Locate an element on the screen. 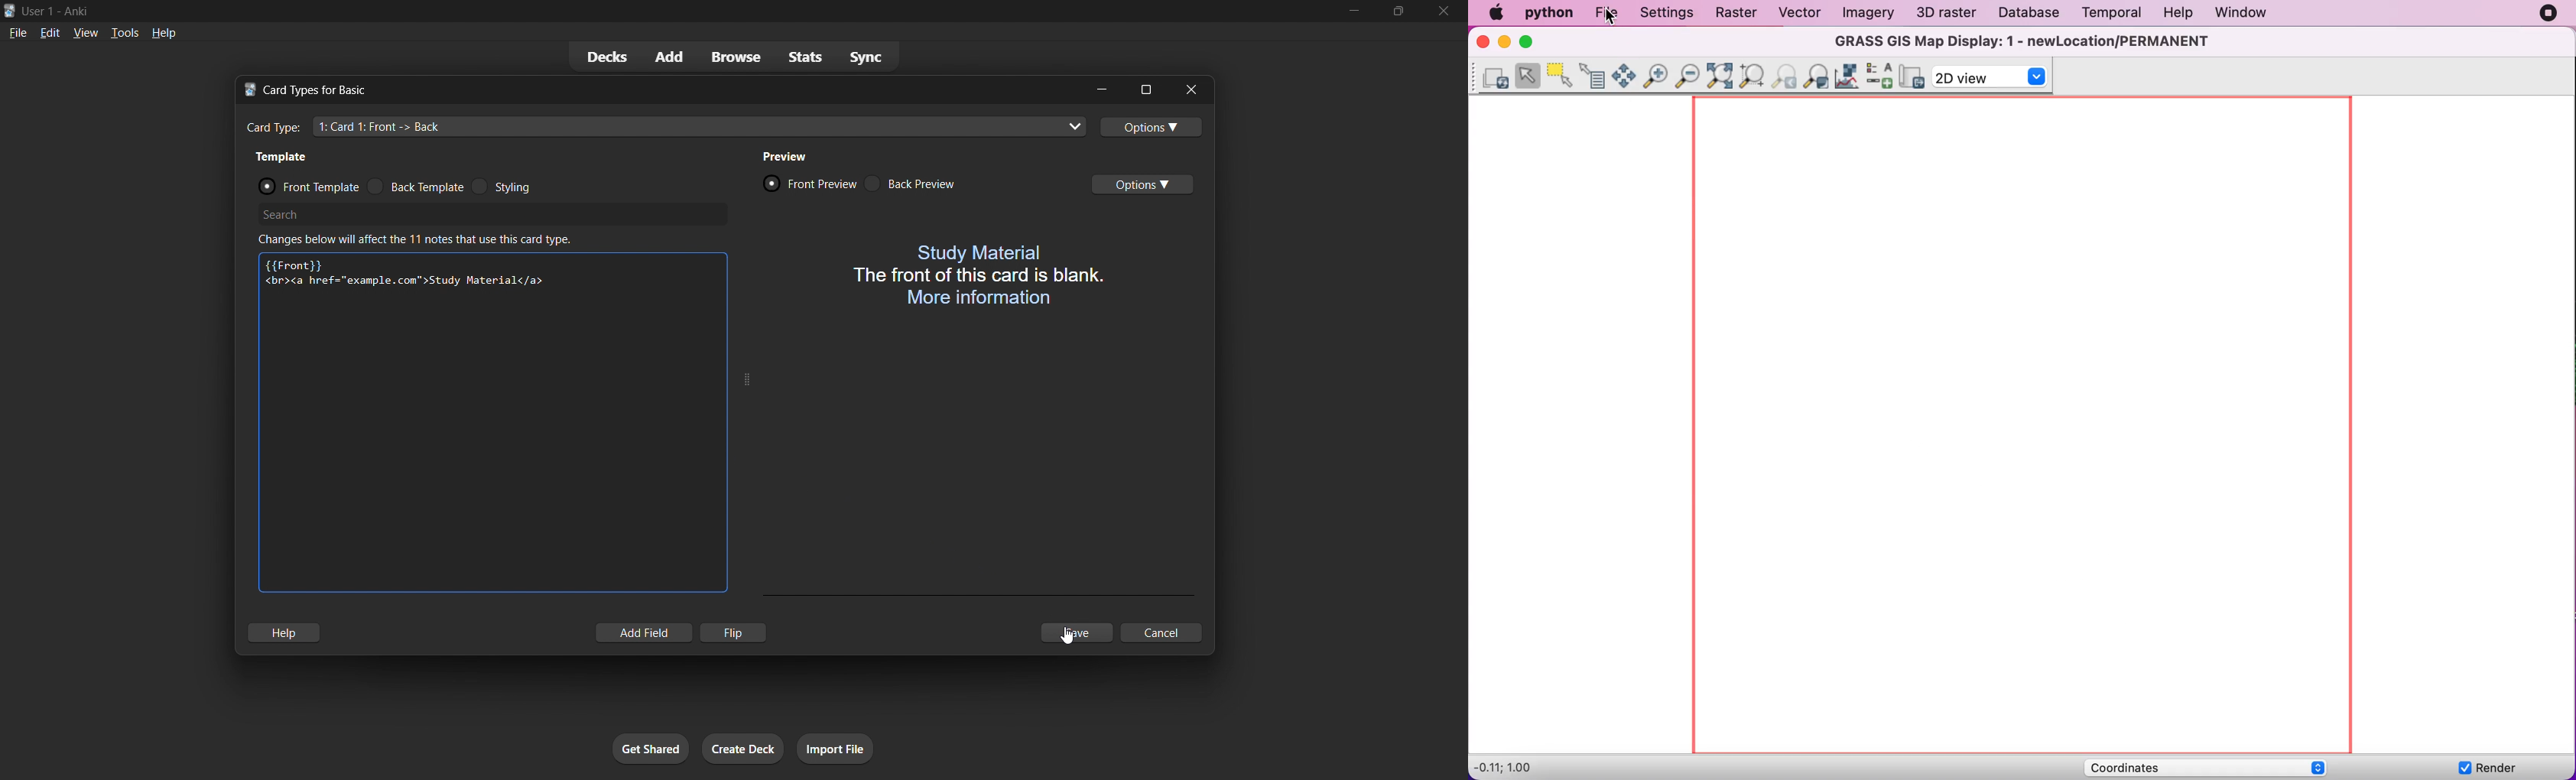 This screenshot has width=2576, height=784. minimize is located at coordinates (1100, 89).